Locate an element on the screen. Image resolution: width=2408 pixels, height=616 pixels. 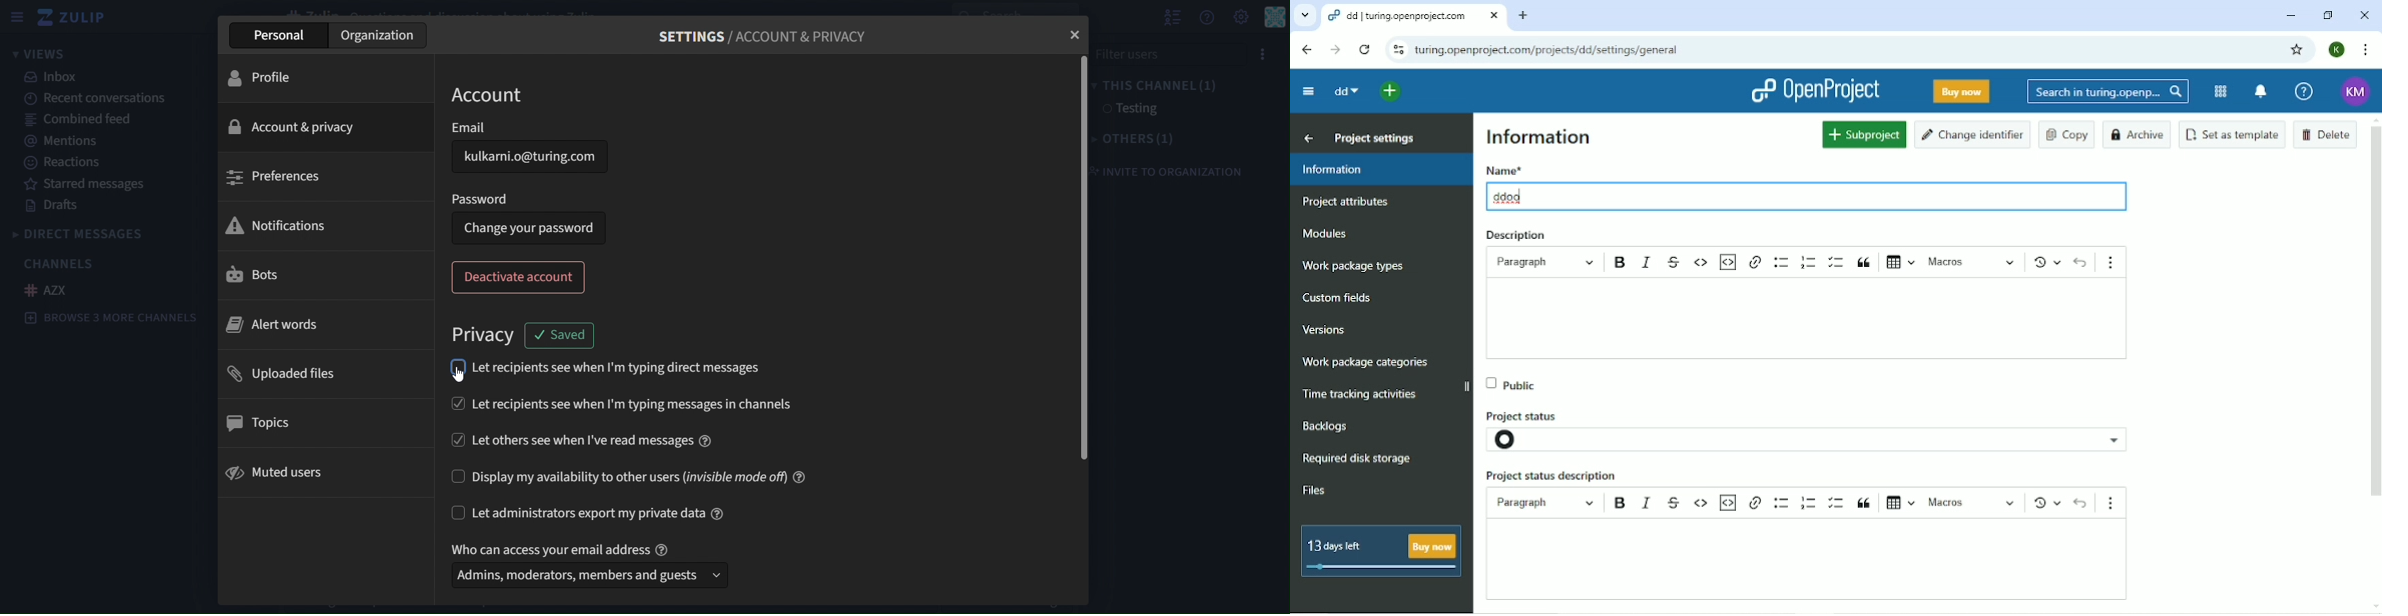
settings/account & privacy is located at coordinates (760, 34).